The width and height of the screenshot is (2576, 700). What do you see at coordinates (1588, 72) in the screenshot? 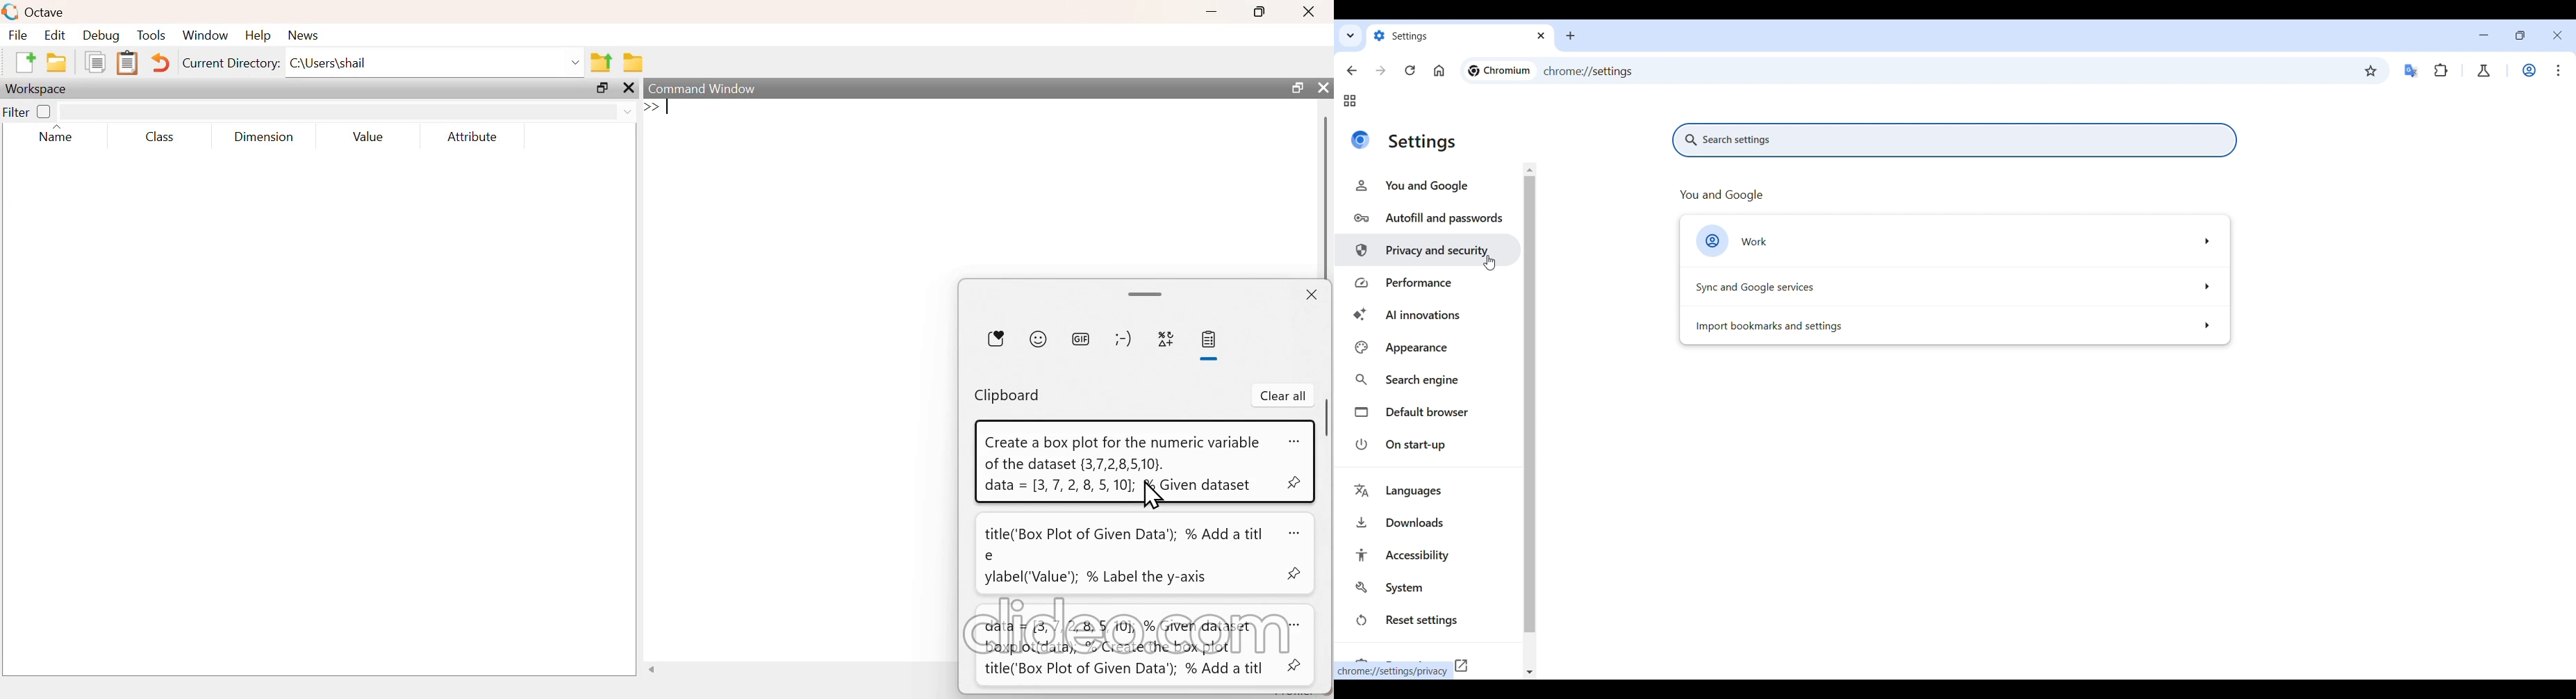
I see `Web link of current page` at bounding box center [1588, 72].